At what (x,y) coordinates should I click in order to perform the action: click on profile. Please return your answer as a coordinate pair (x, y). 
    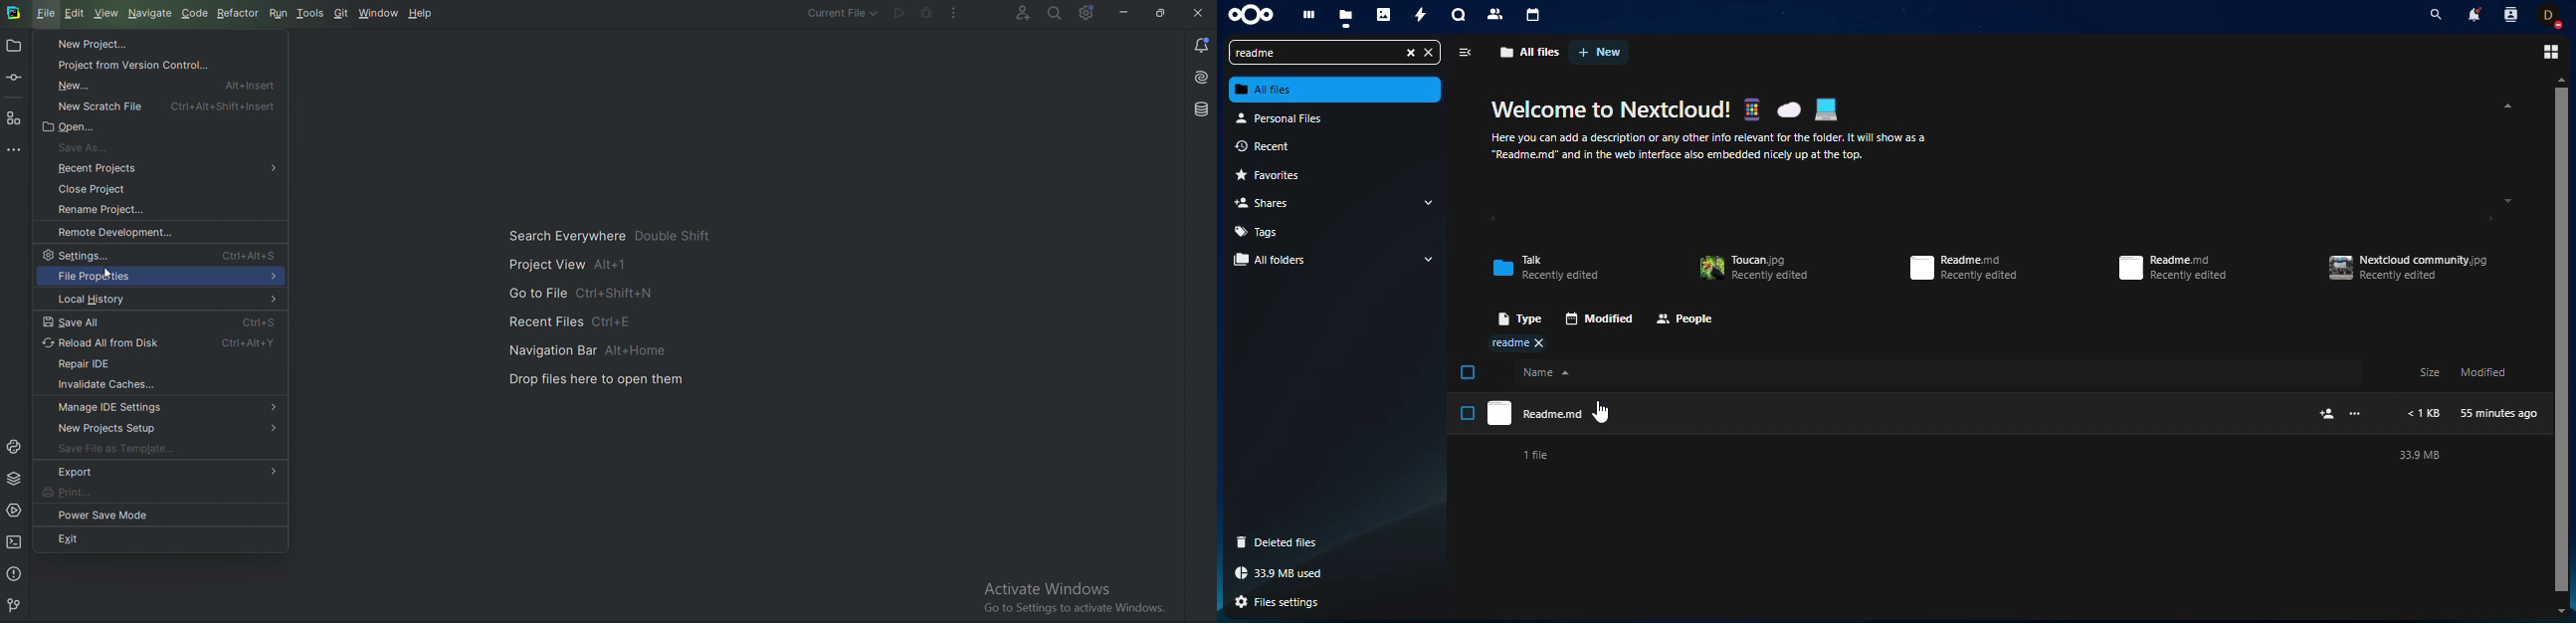
    Looking at the image, I should click on (2551, 15).